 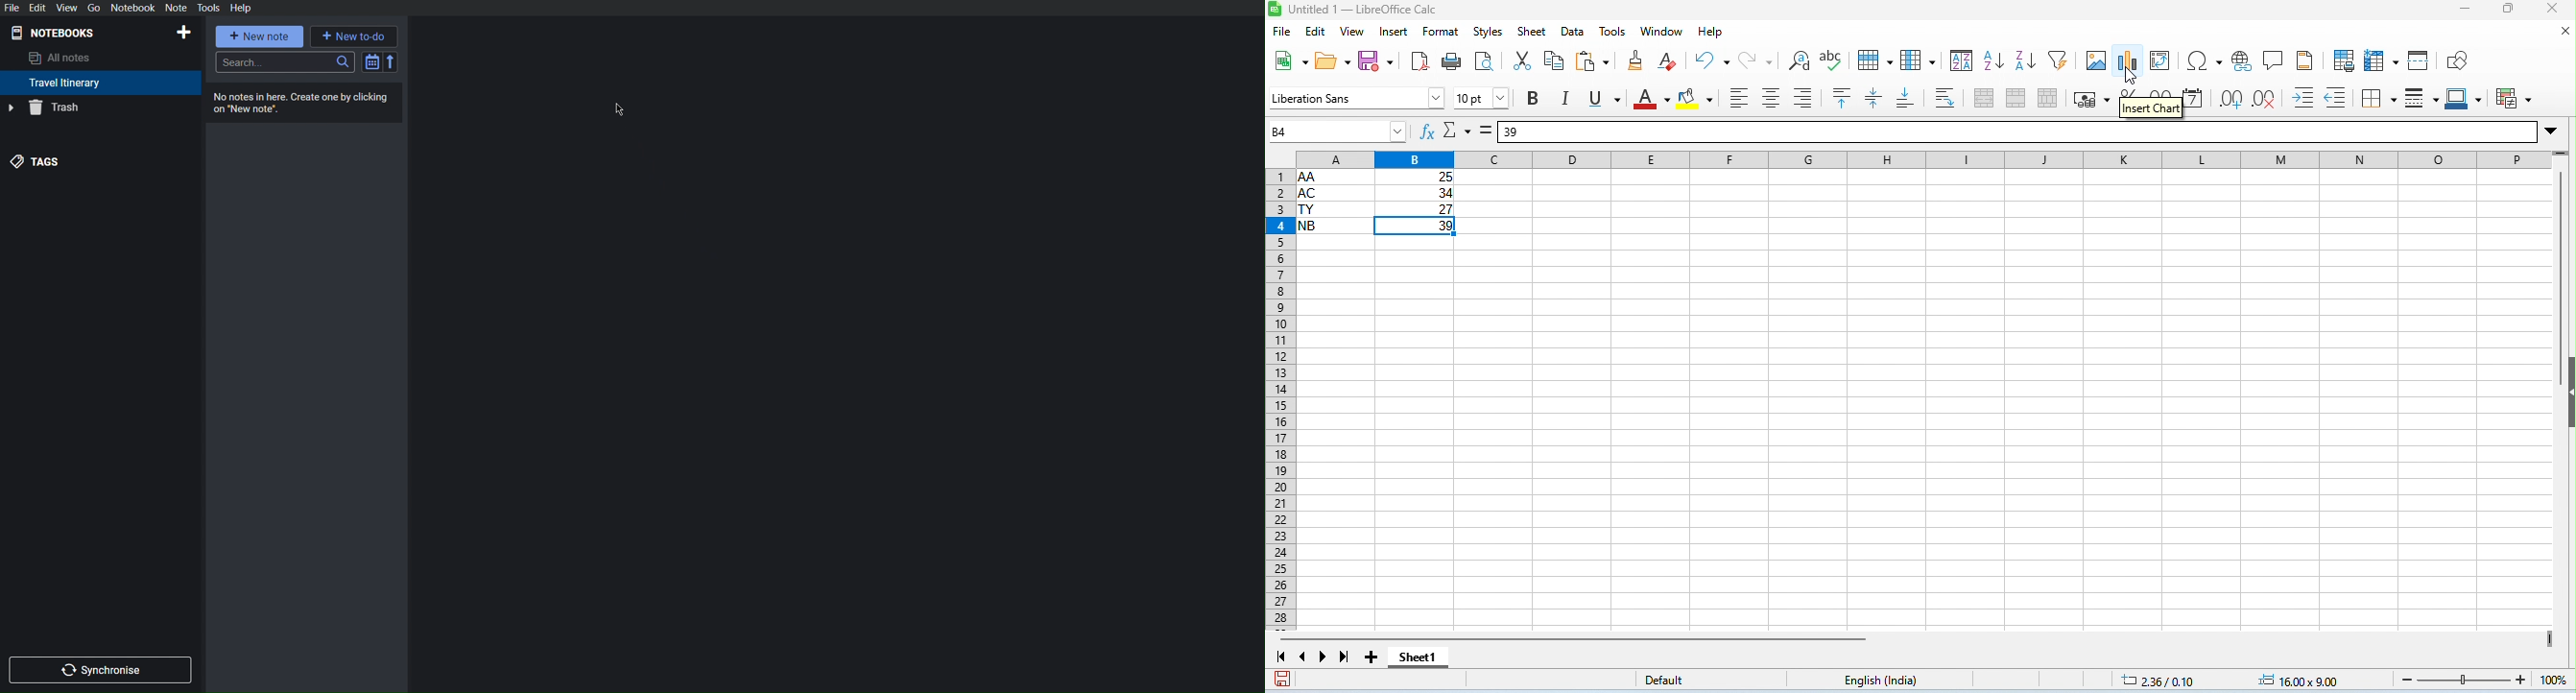 I want to click on tools, so click(x=1614, y=31).